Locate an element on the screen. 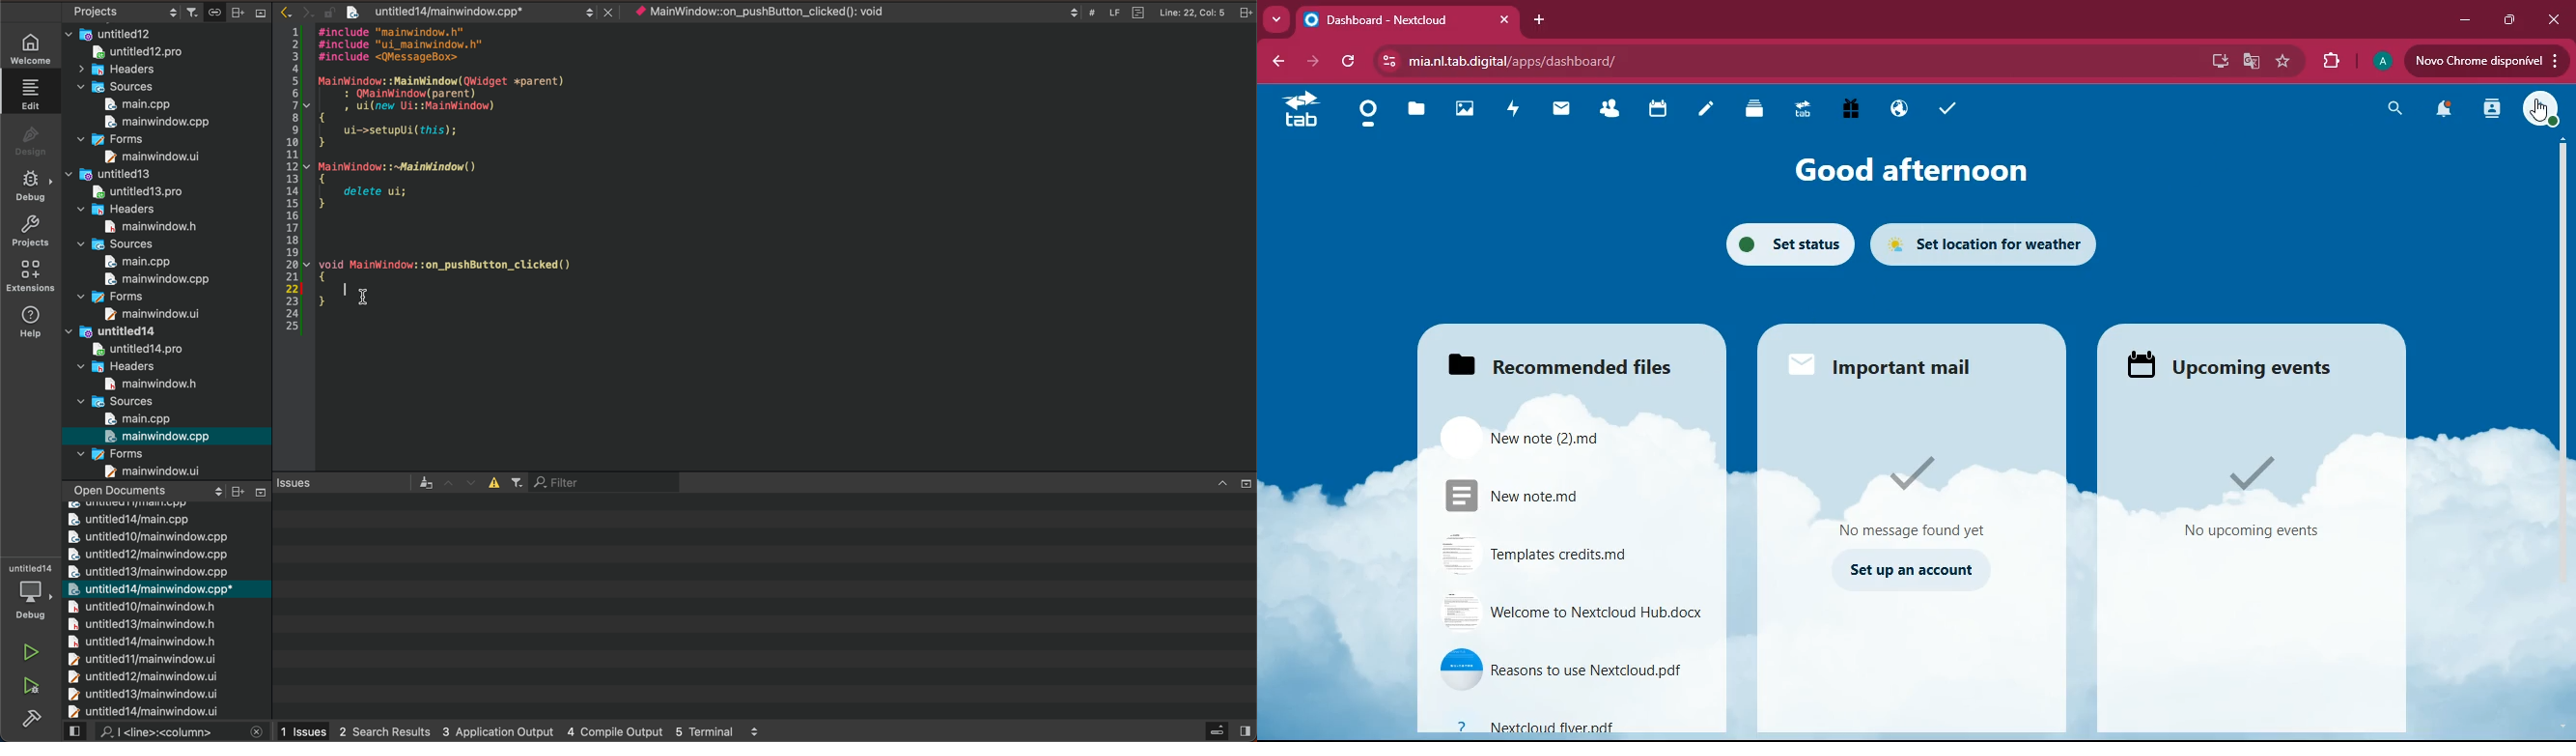 Image resolution: width=2576 pixels, height=756 pixels. back is located at coordinates (1276, 59).